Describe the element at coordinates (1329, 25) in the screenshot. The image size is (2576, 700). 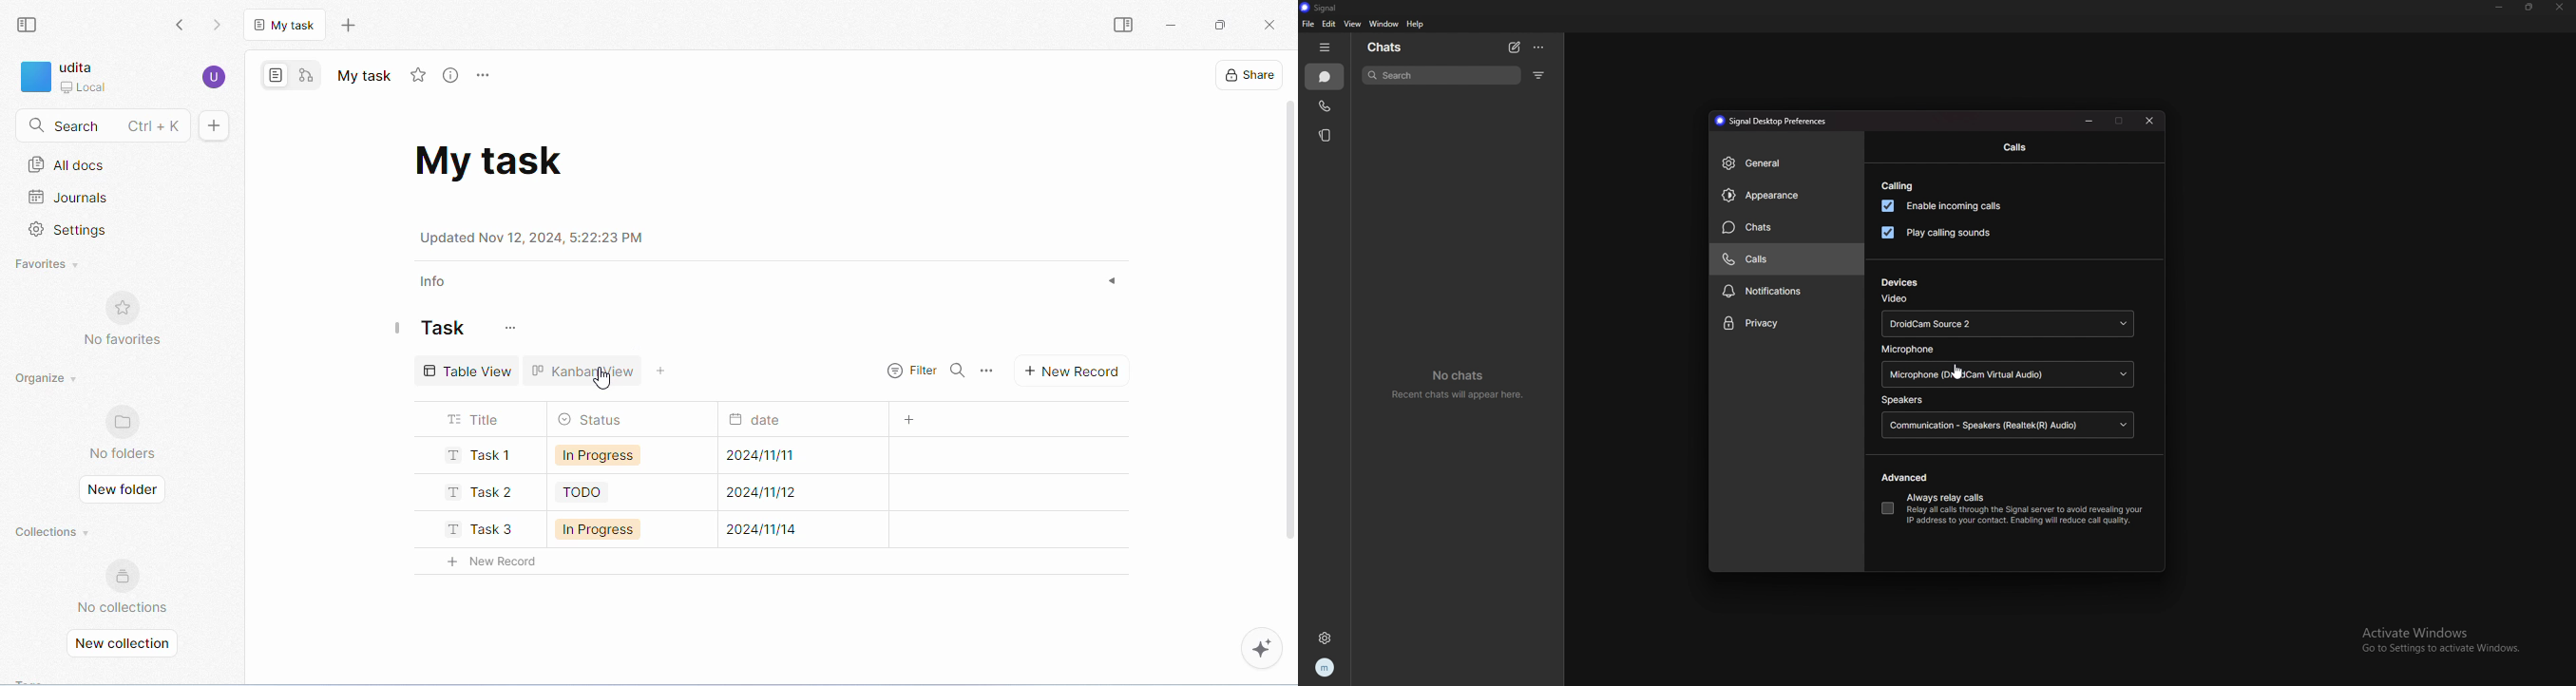
I see `edit` at that location.